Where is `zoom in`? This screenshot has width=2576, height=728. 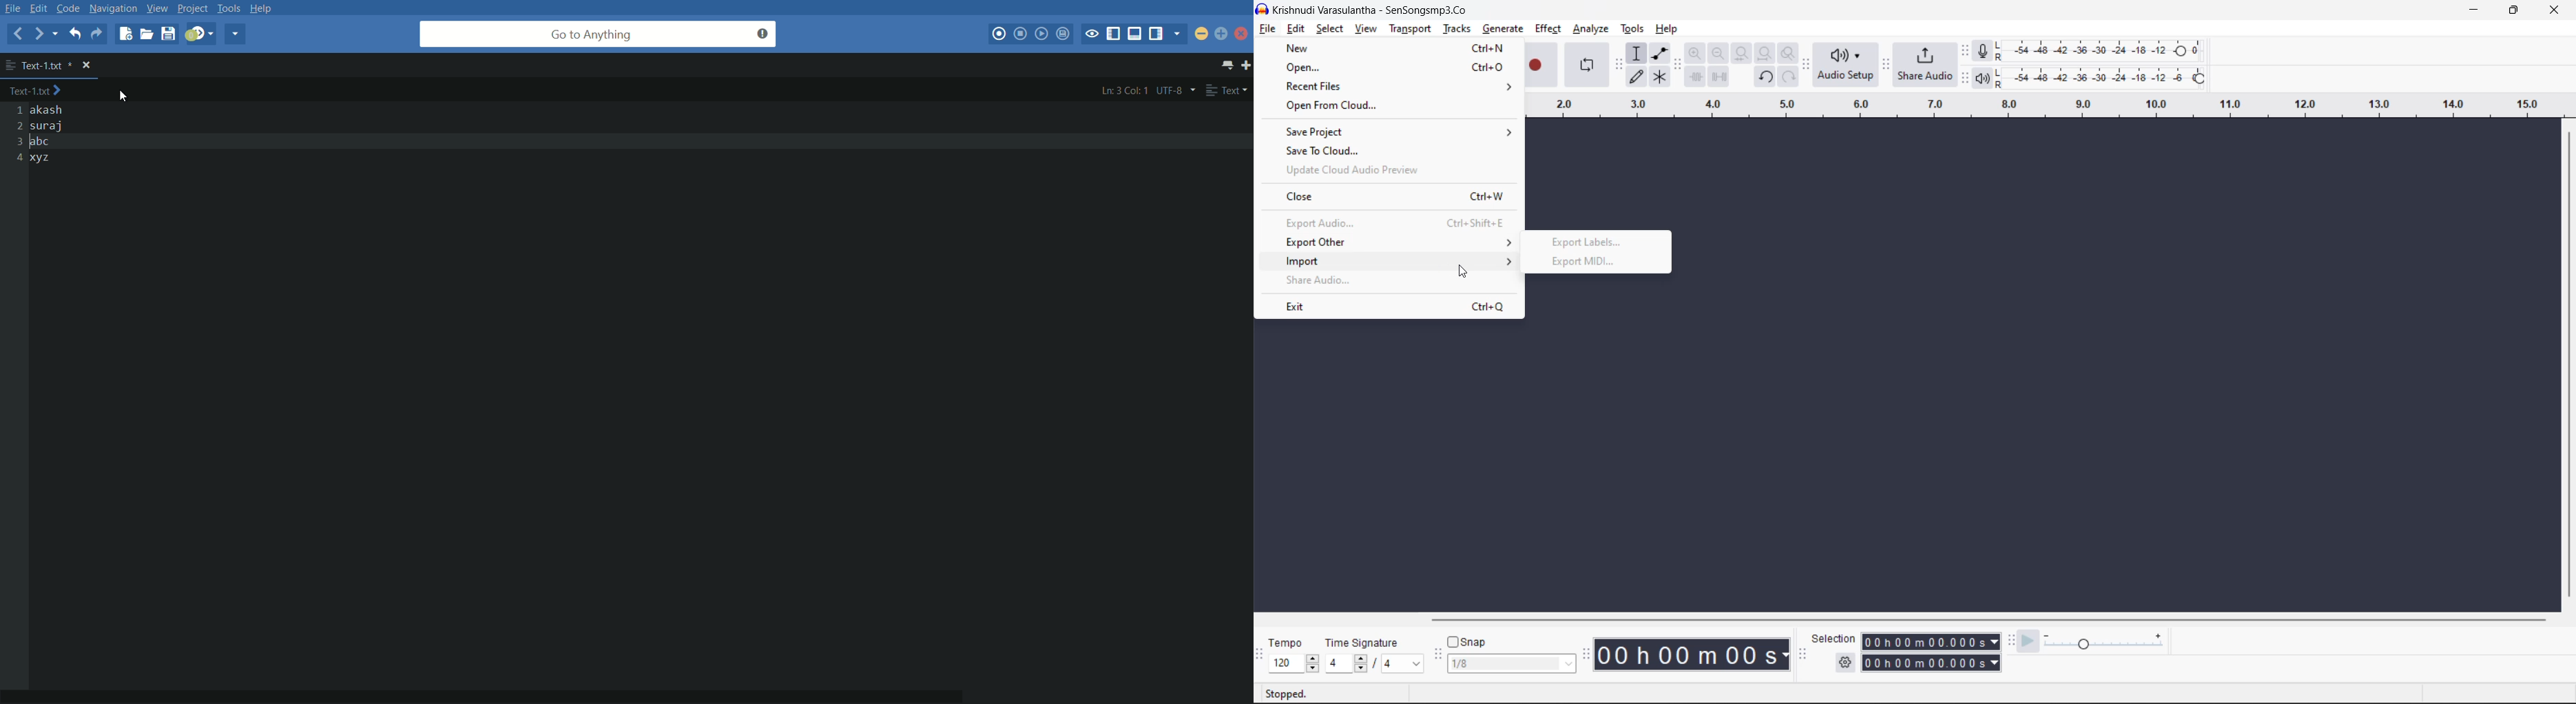
zoom in is located at coordinates (1696, 52).